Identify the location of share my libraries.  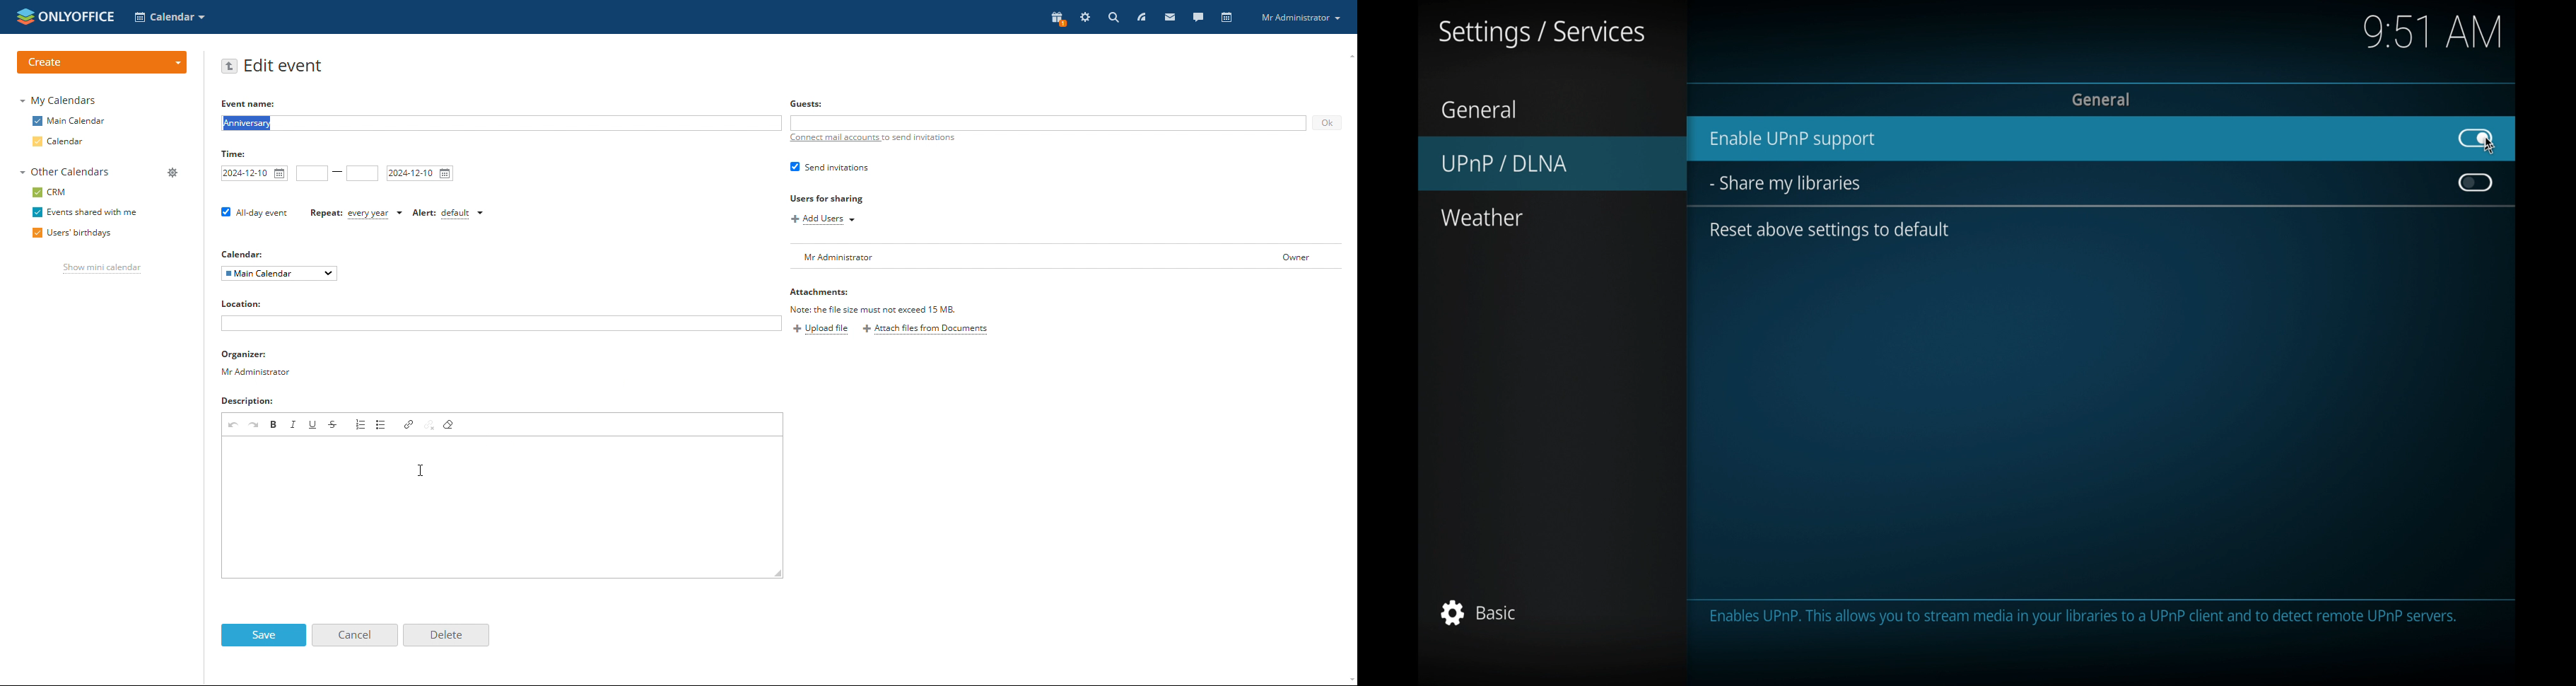
(1785, 185).